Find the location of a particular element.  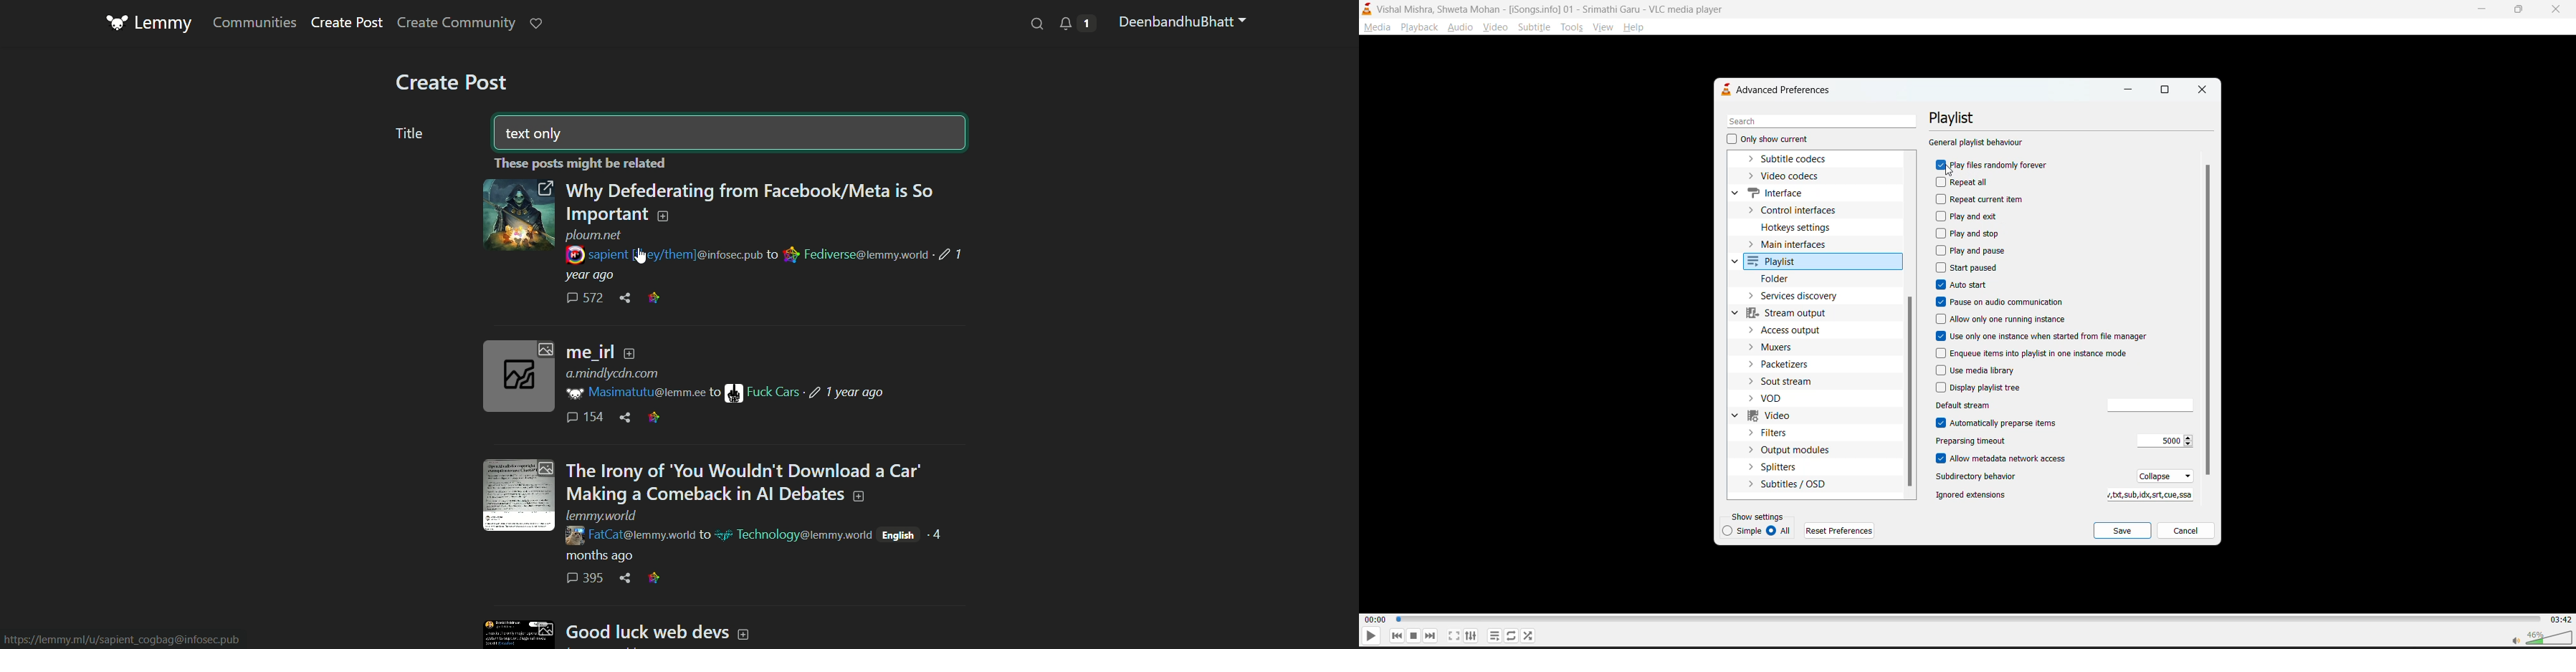

default stream is located at coordinates (2064, 406).